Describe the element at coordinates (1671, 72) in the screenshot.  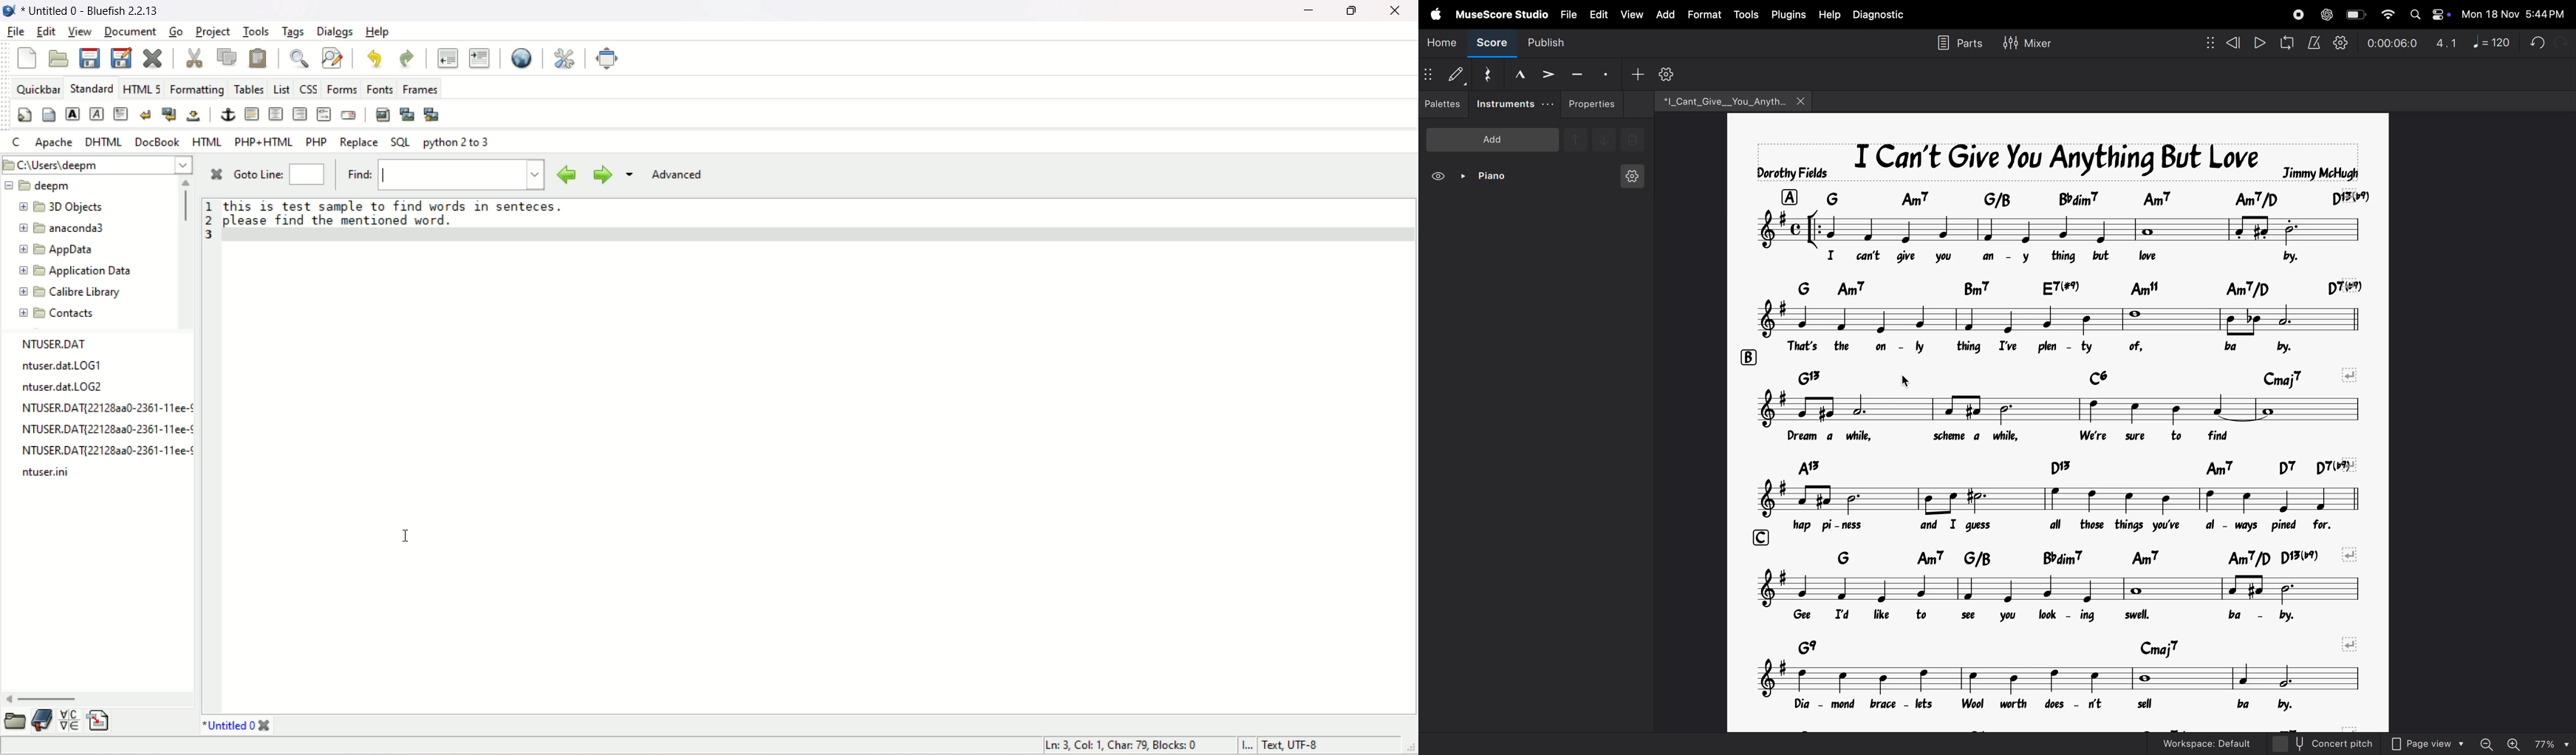
I see ` customize toolbar` at that location.